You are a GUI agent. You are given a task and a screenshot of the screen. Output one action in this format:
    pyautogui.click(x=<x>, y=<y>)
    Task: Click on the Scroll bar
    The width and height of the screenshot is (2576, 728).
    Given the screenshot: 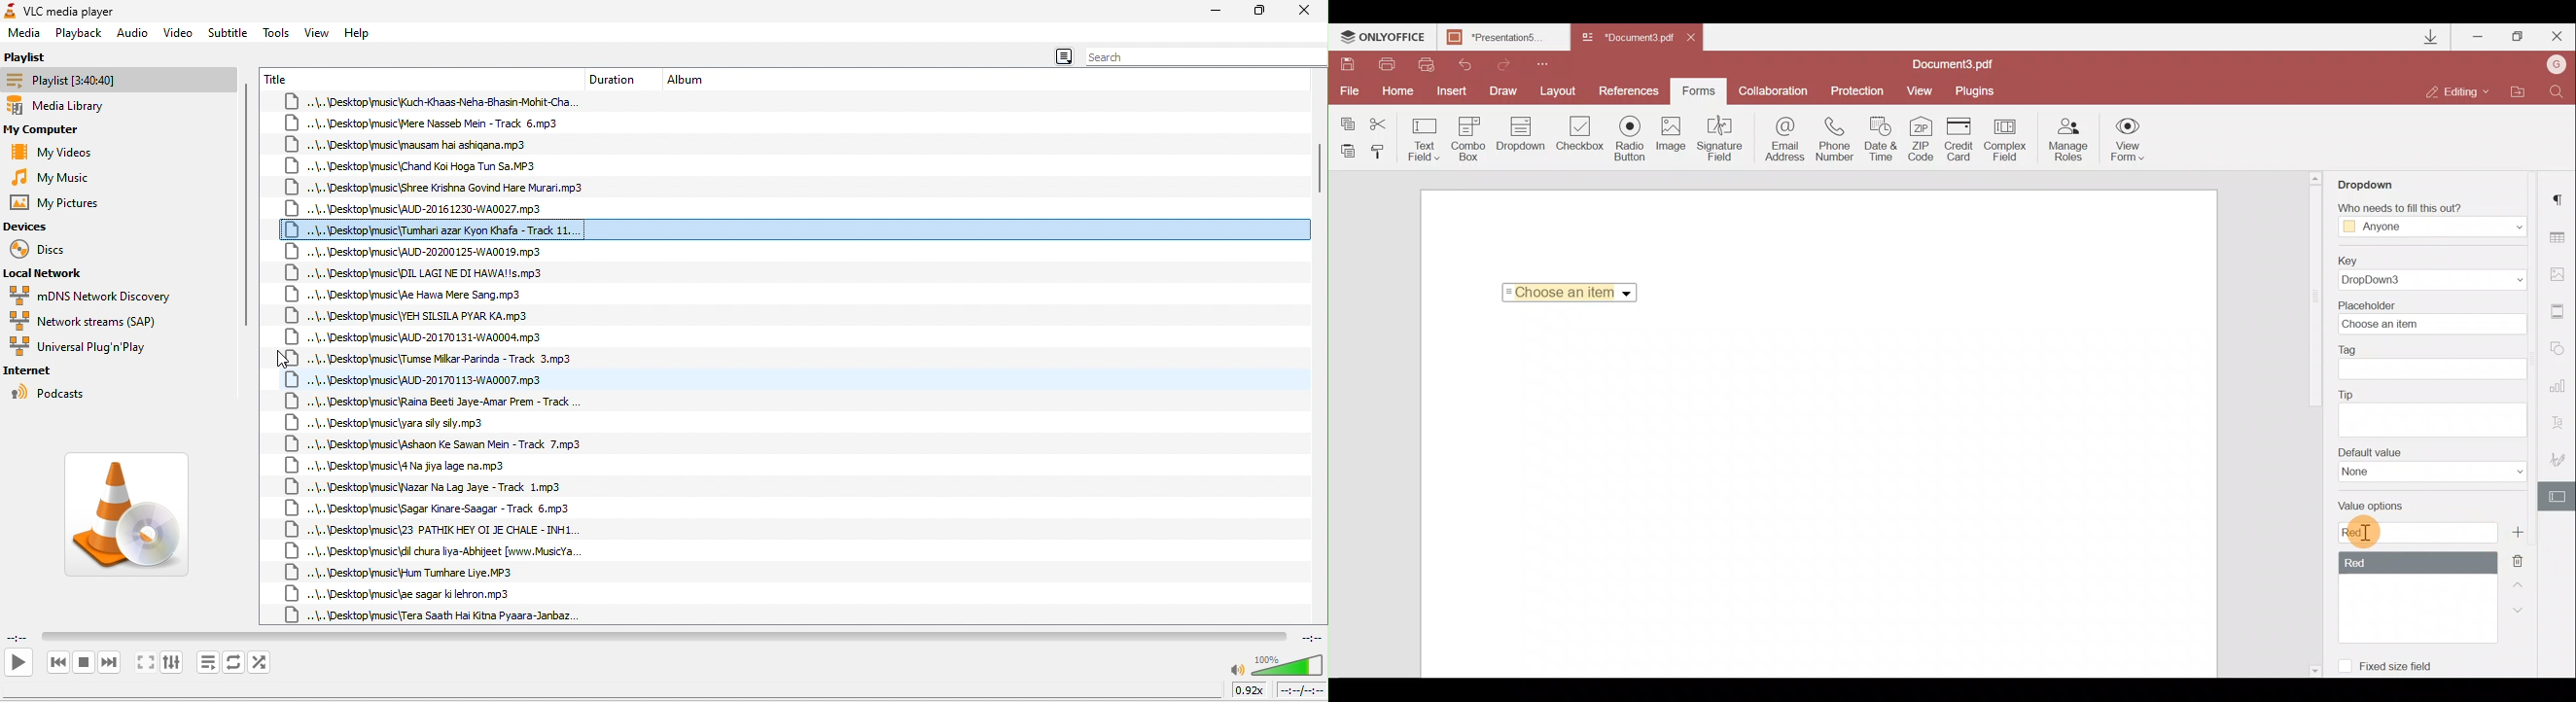 What is the action you would take?
    pyautogui.click(x=2315, y=300)
    